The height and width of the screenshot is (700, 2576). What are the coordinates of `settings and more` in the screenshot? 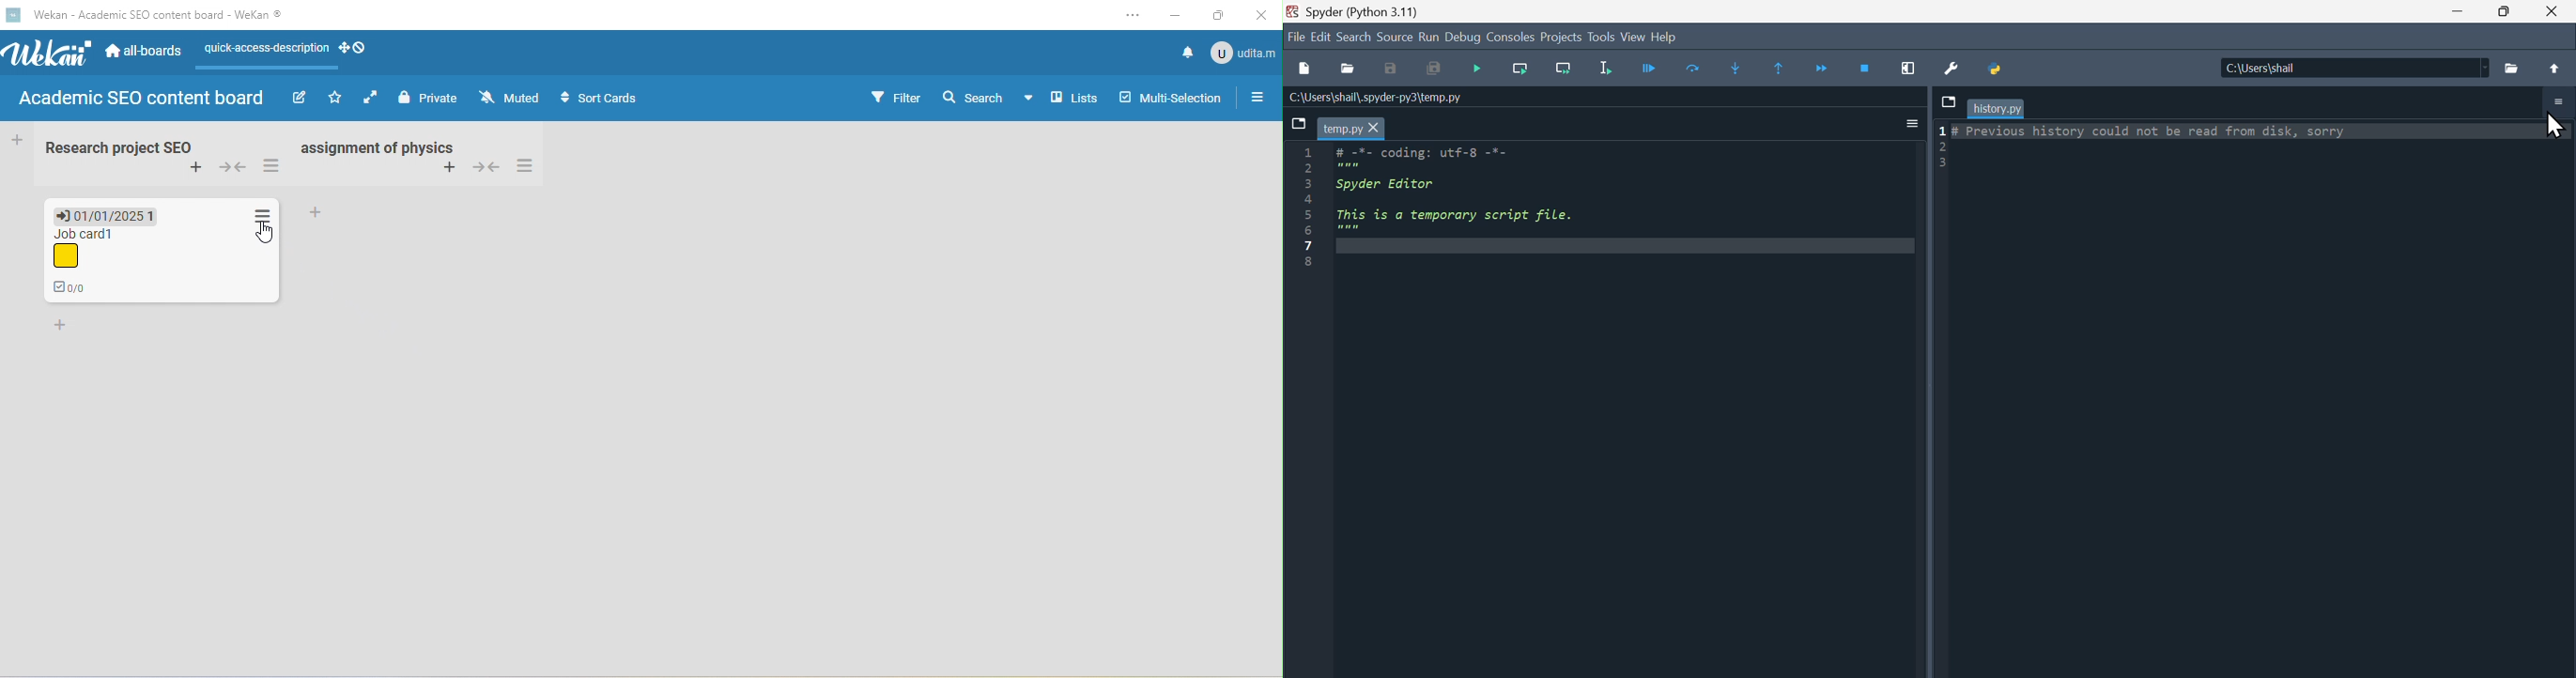 It's located at (1133, 17).